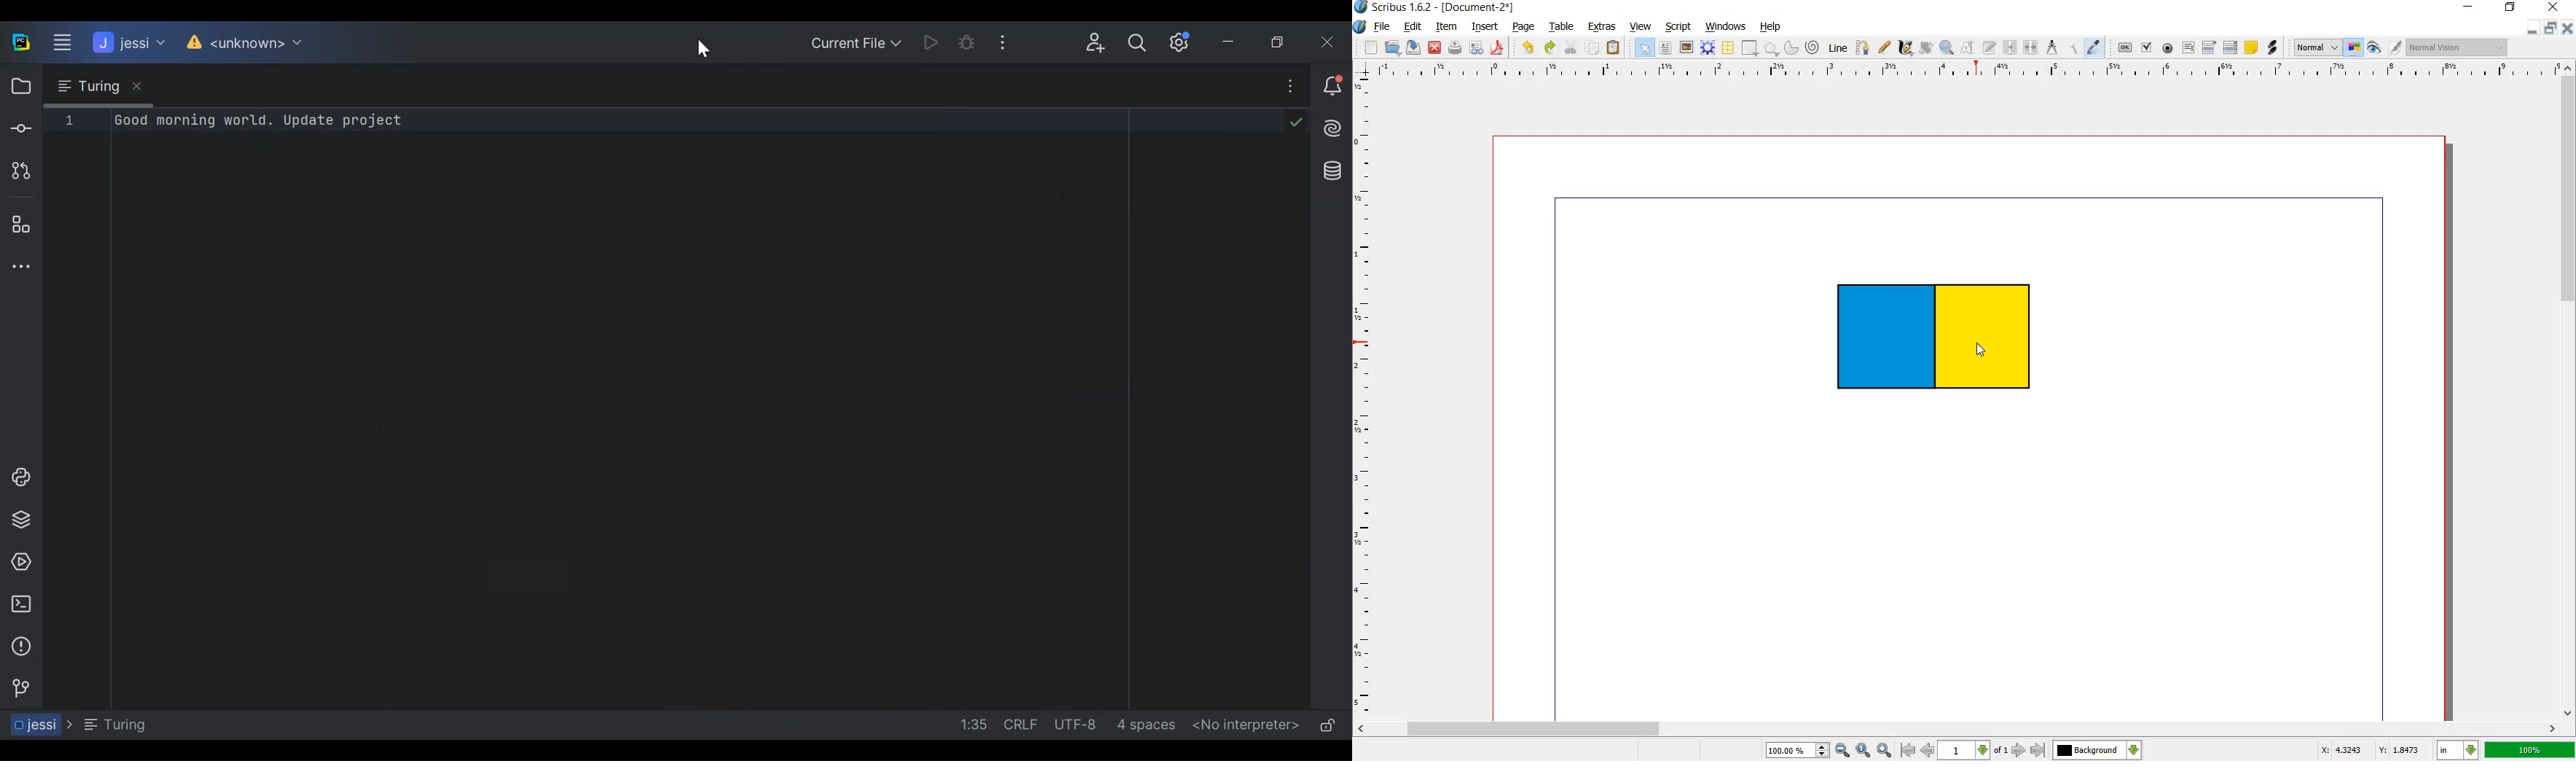  I want to click on 100%, so click(2531, 750).